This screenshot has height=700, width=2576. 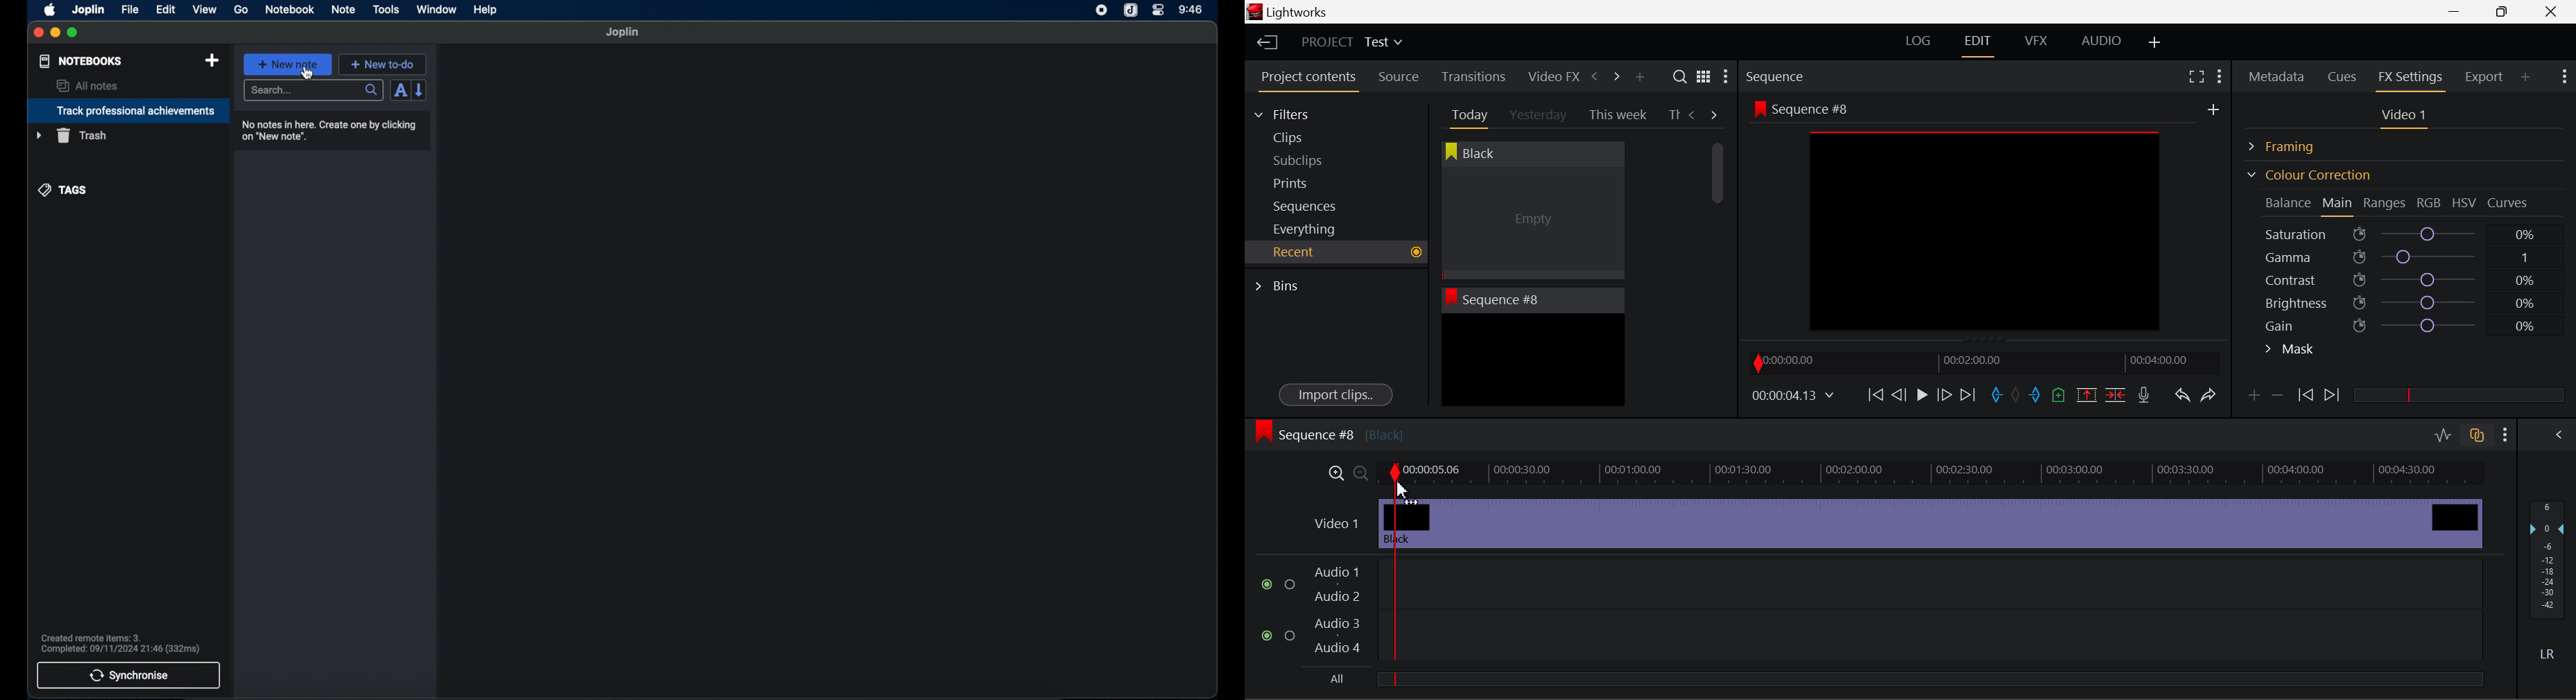 I want to click on trash, so click(x=71, y=135).